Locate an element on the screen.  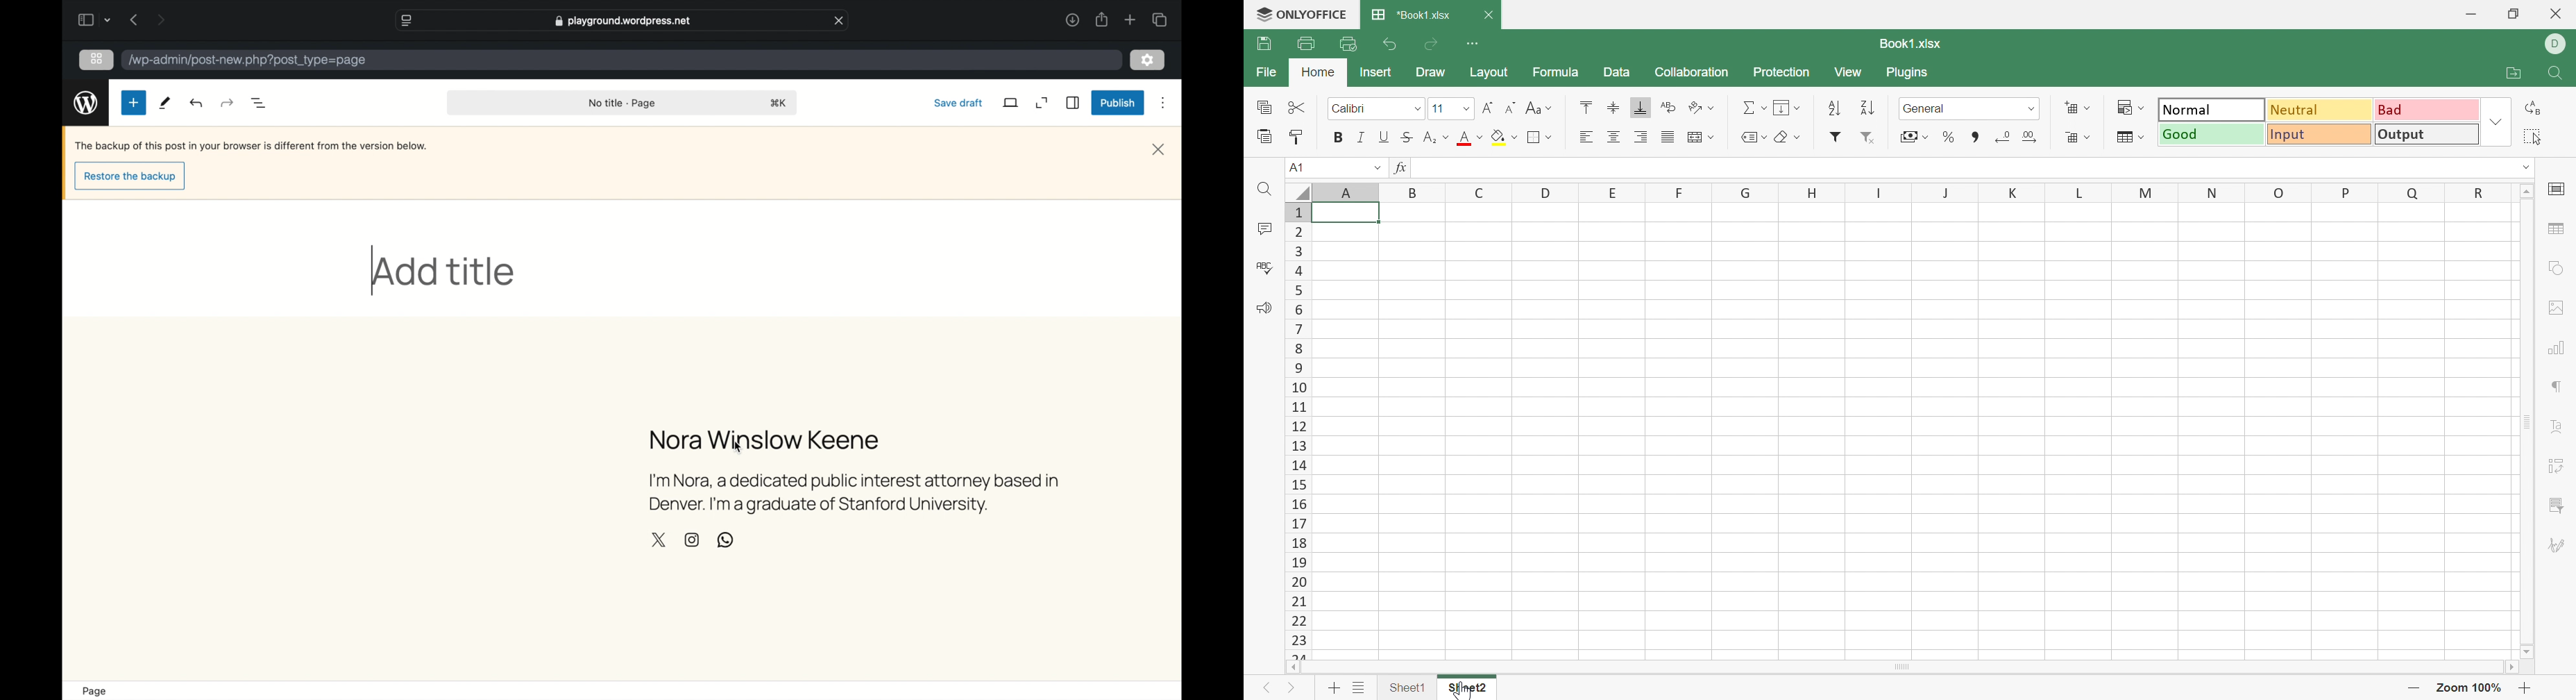
image settings is located at coordinates (2560, 306).